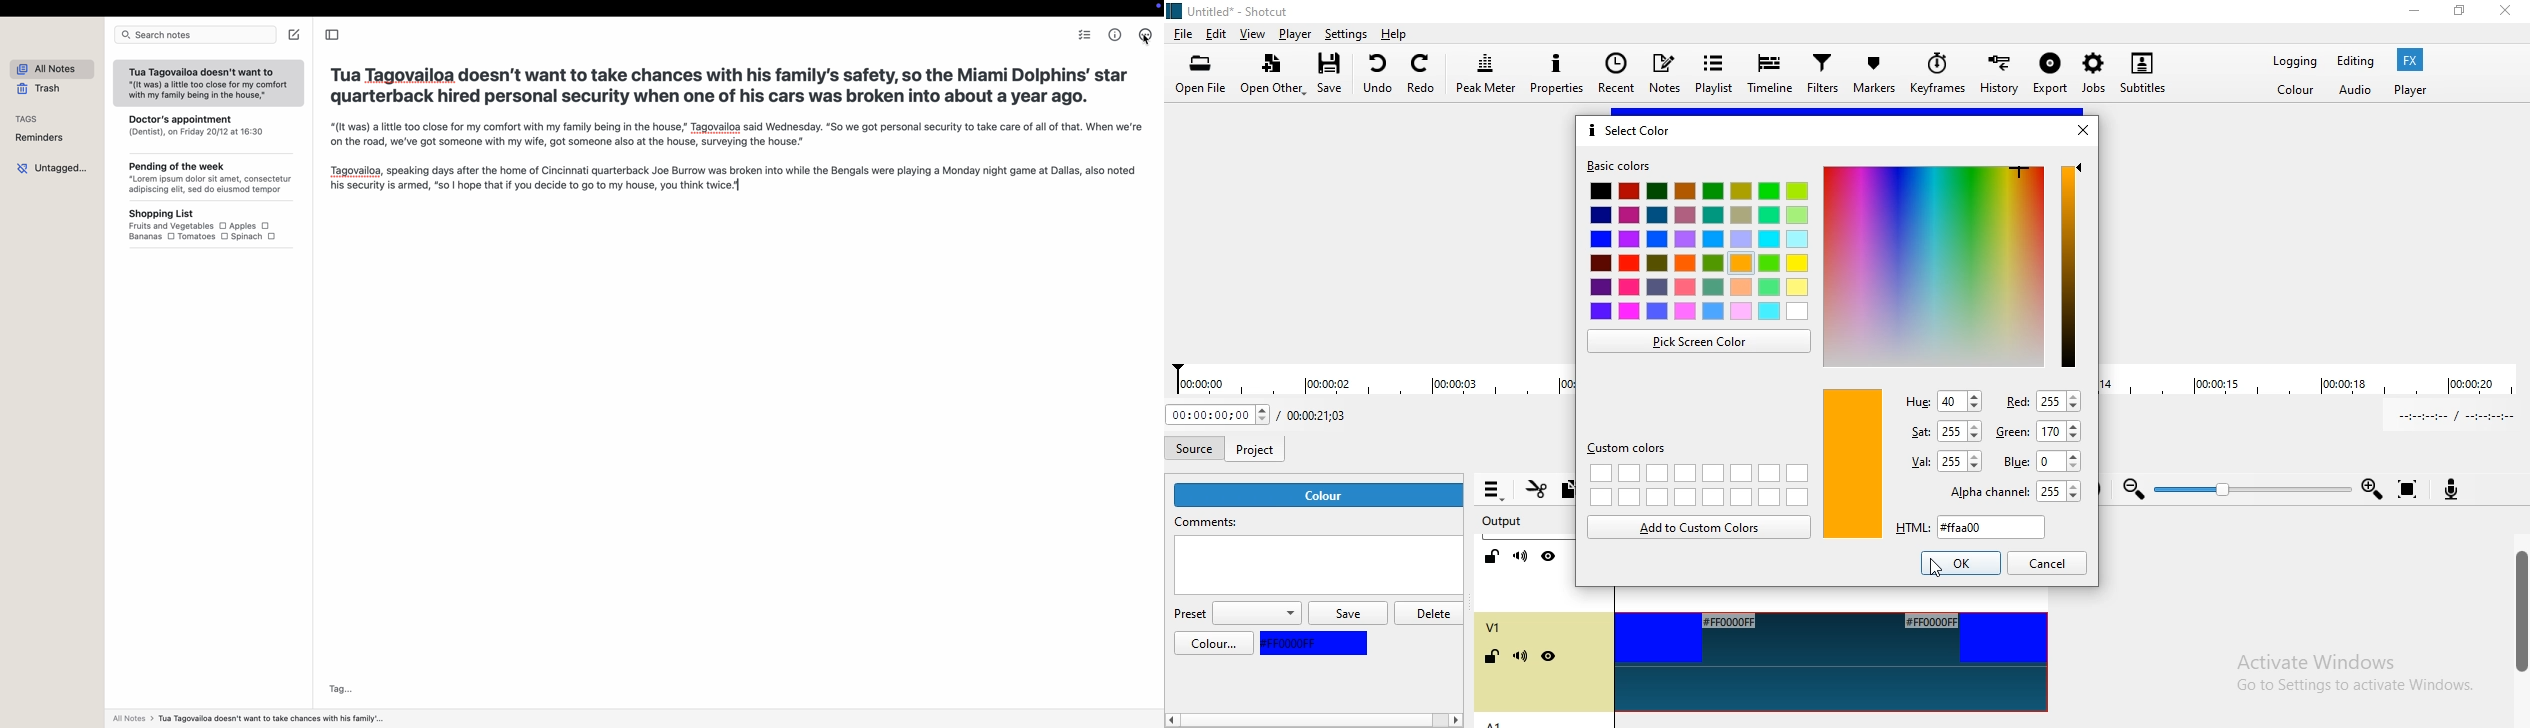 The width and height of the screenshot is (2548, 728). What do you see at coordinates (1253, 33) in the screenshot?
I see `View` at bounding box center [1253, 33].